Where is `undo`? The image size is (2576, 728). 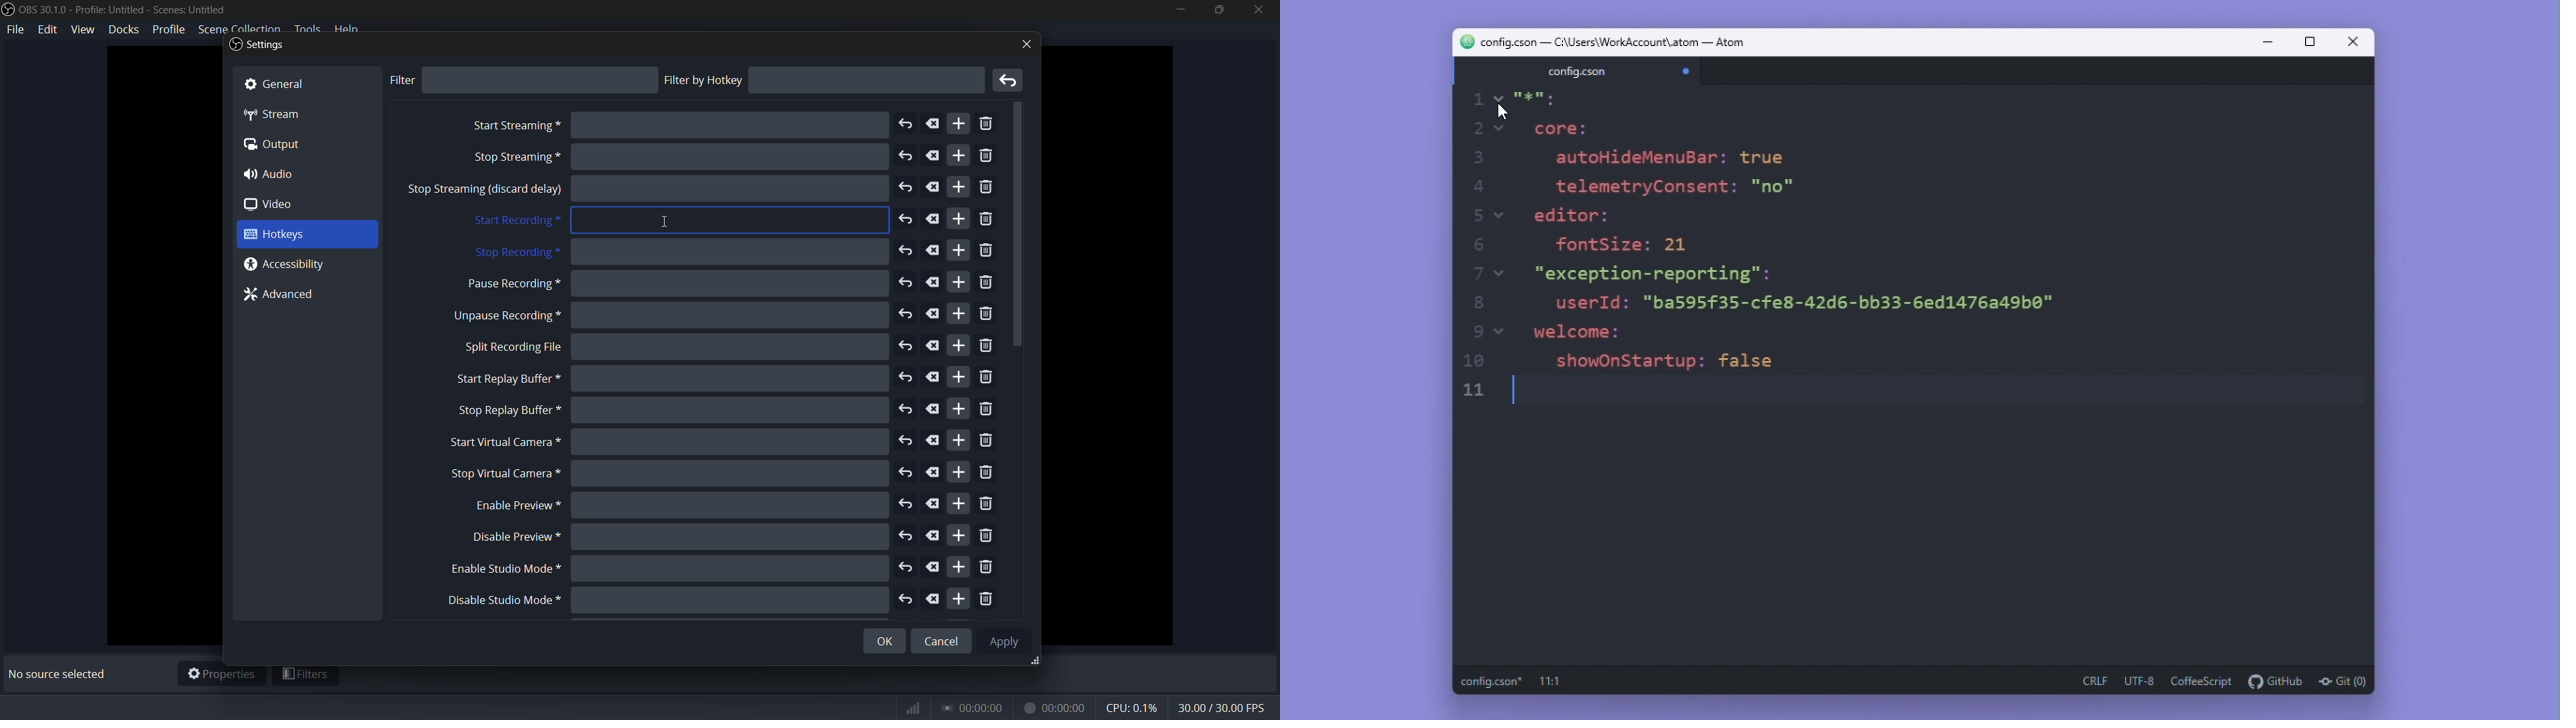
undo is located at coordinates (905, 188).